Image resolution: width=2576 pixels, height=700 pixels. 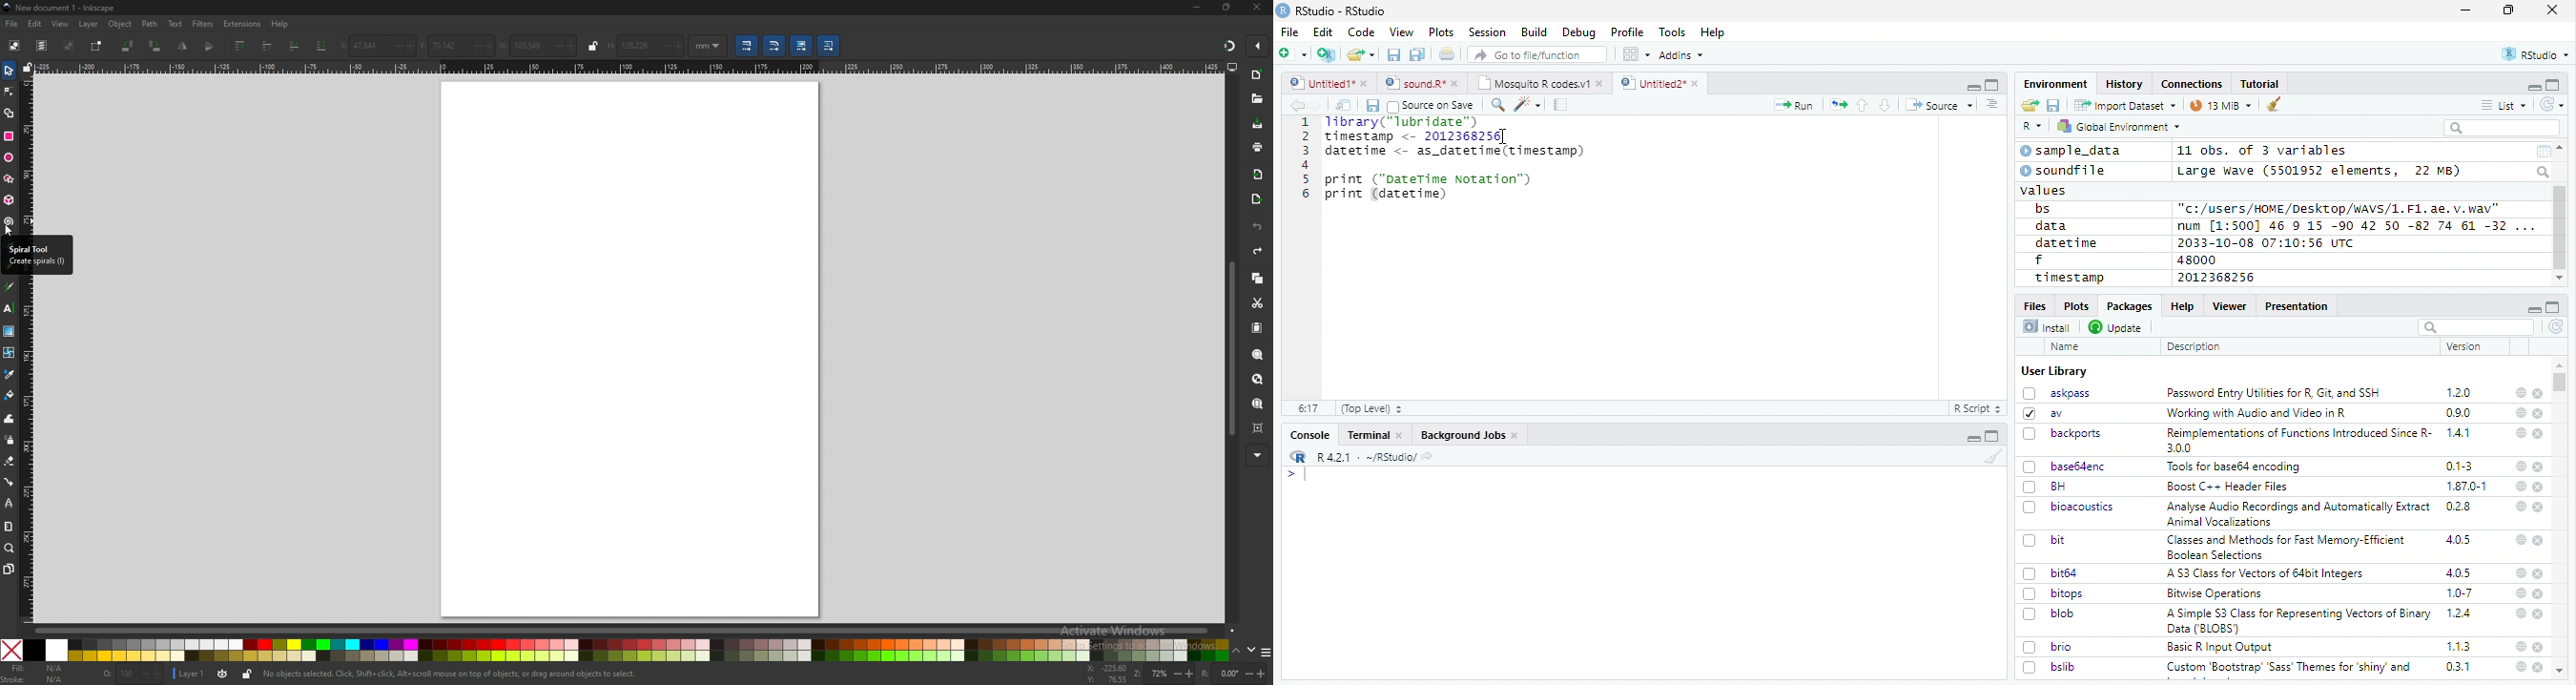 I want to click on Workspace panes, so click(x=1637, y=54).